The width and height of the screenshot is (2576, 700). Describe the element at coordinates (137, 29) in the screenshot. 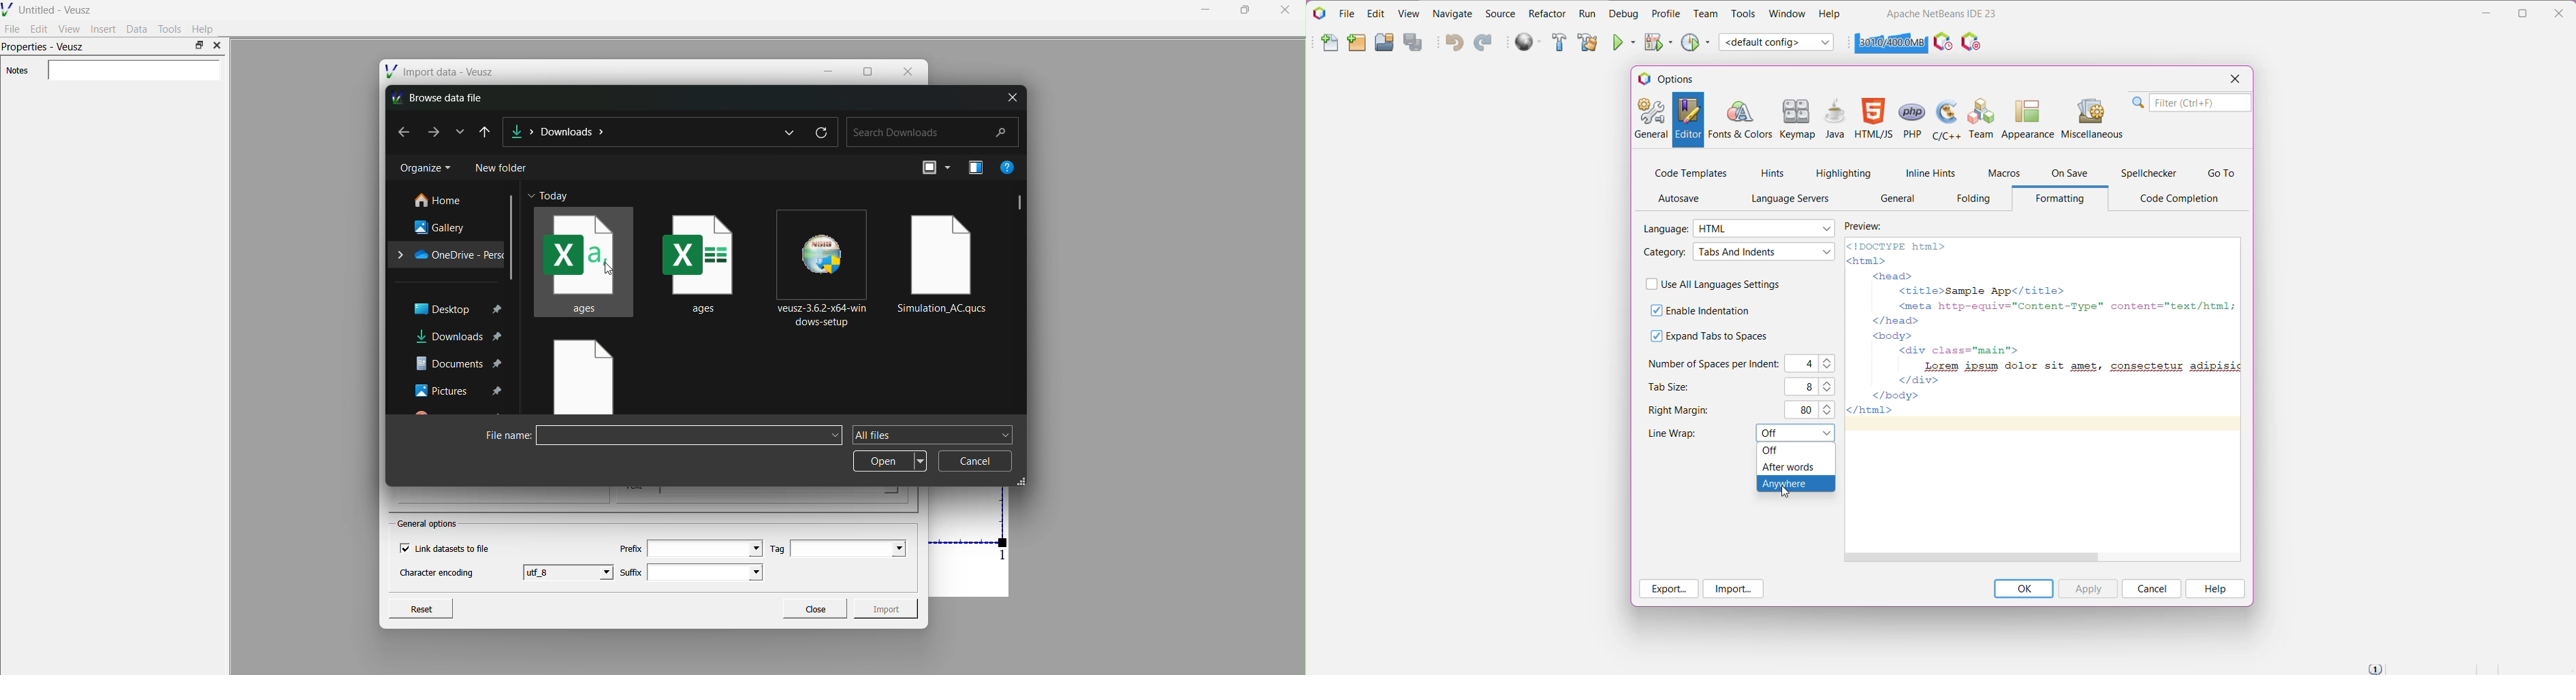

I see `Data` at that location.